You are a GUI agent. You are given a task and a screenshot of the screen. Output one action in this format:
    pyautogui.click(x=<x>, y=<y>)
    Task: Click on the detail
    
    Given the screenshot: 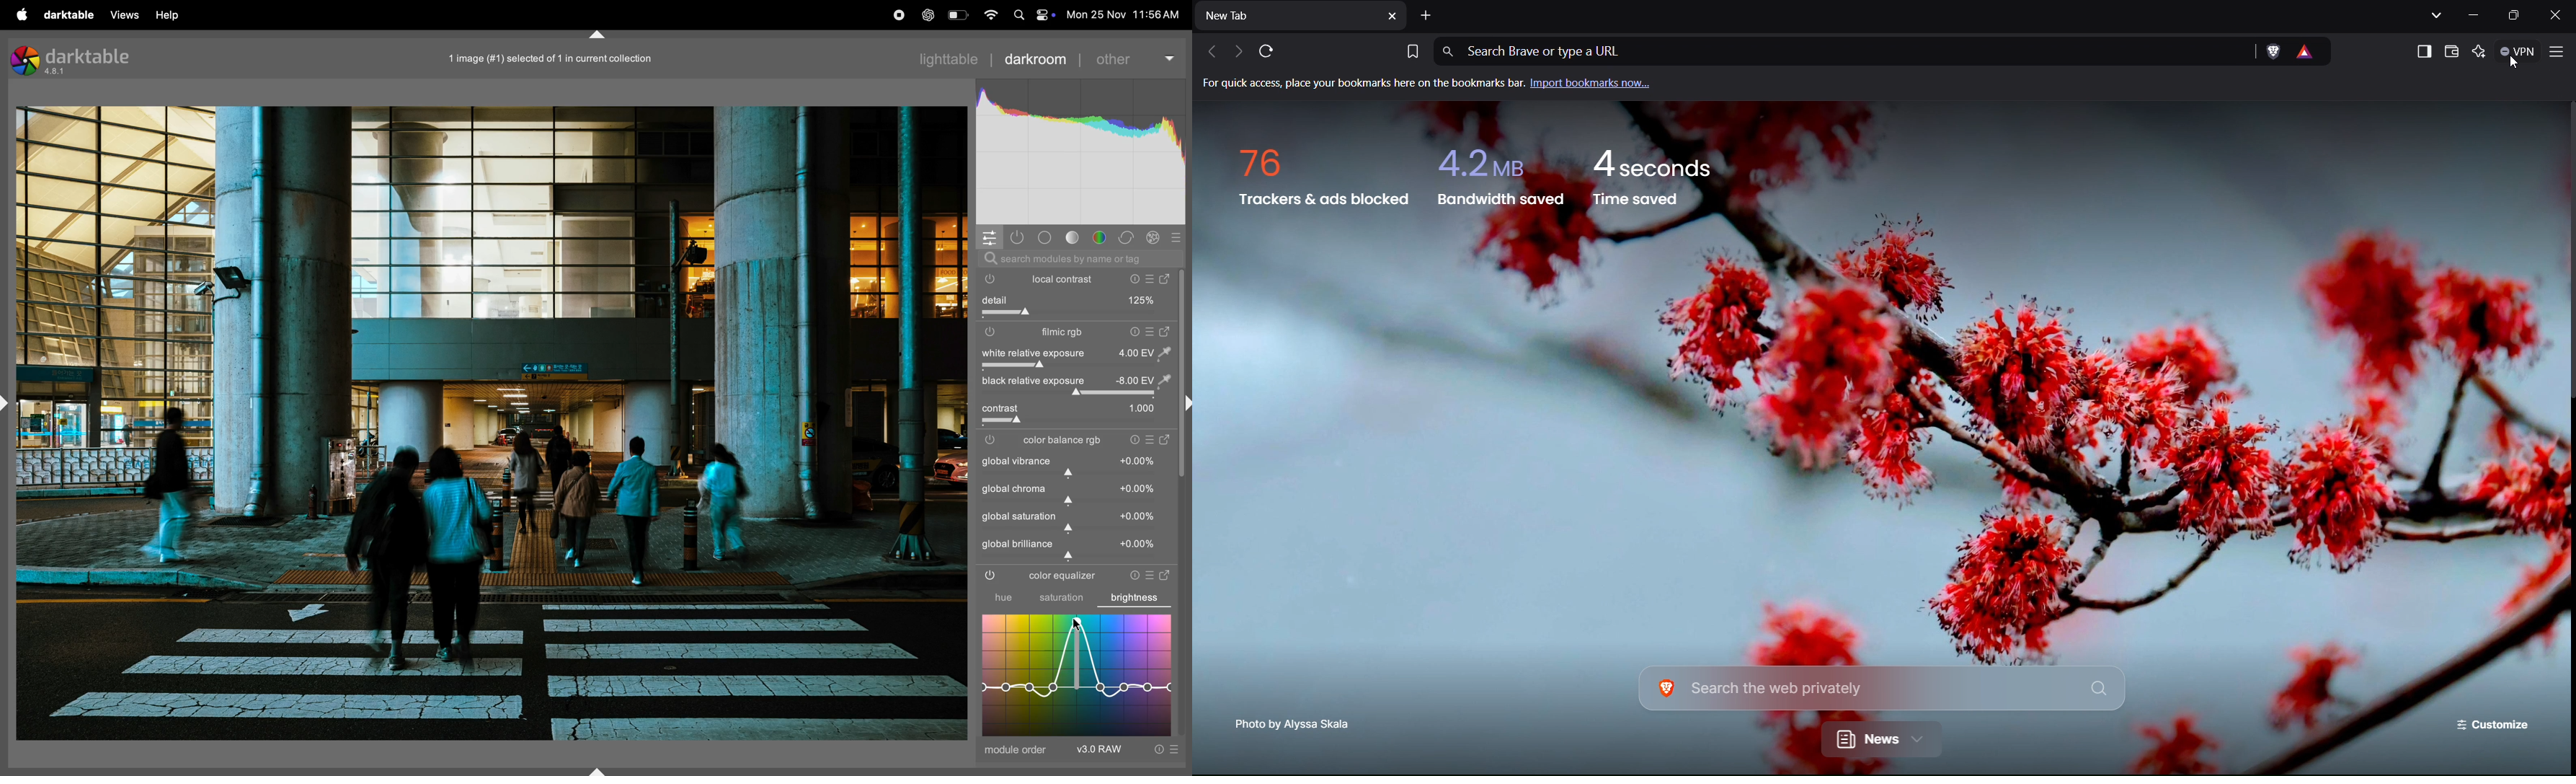 What is the action you would take?
    pyautogui.click(x=1076, y=299)
    